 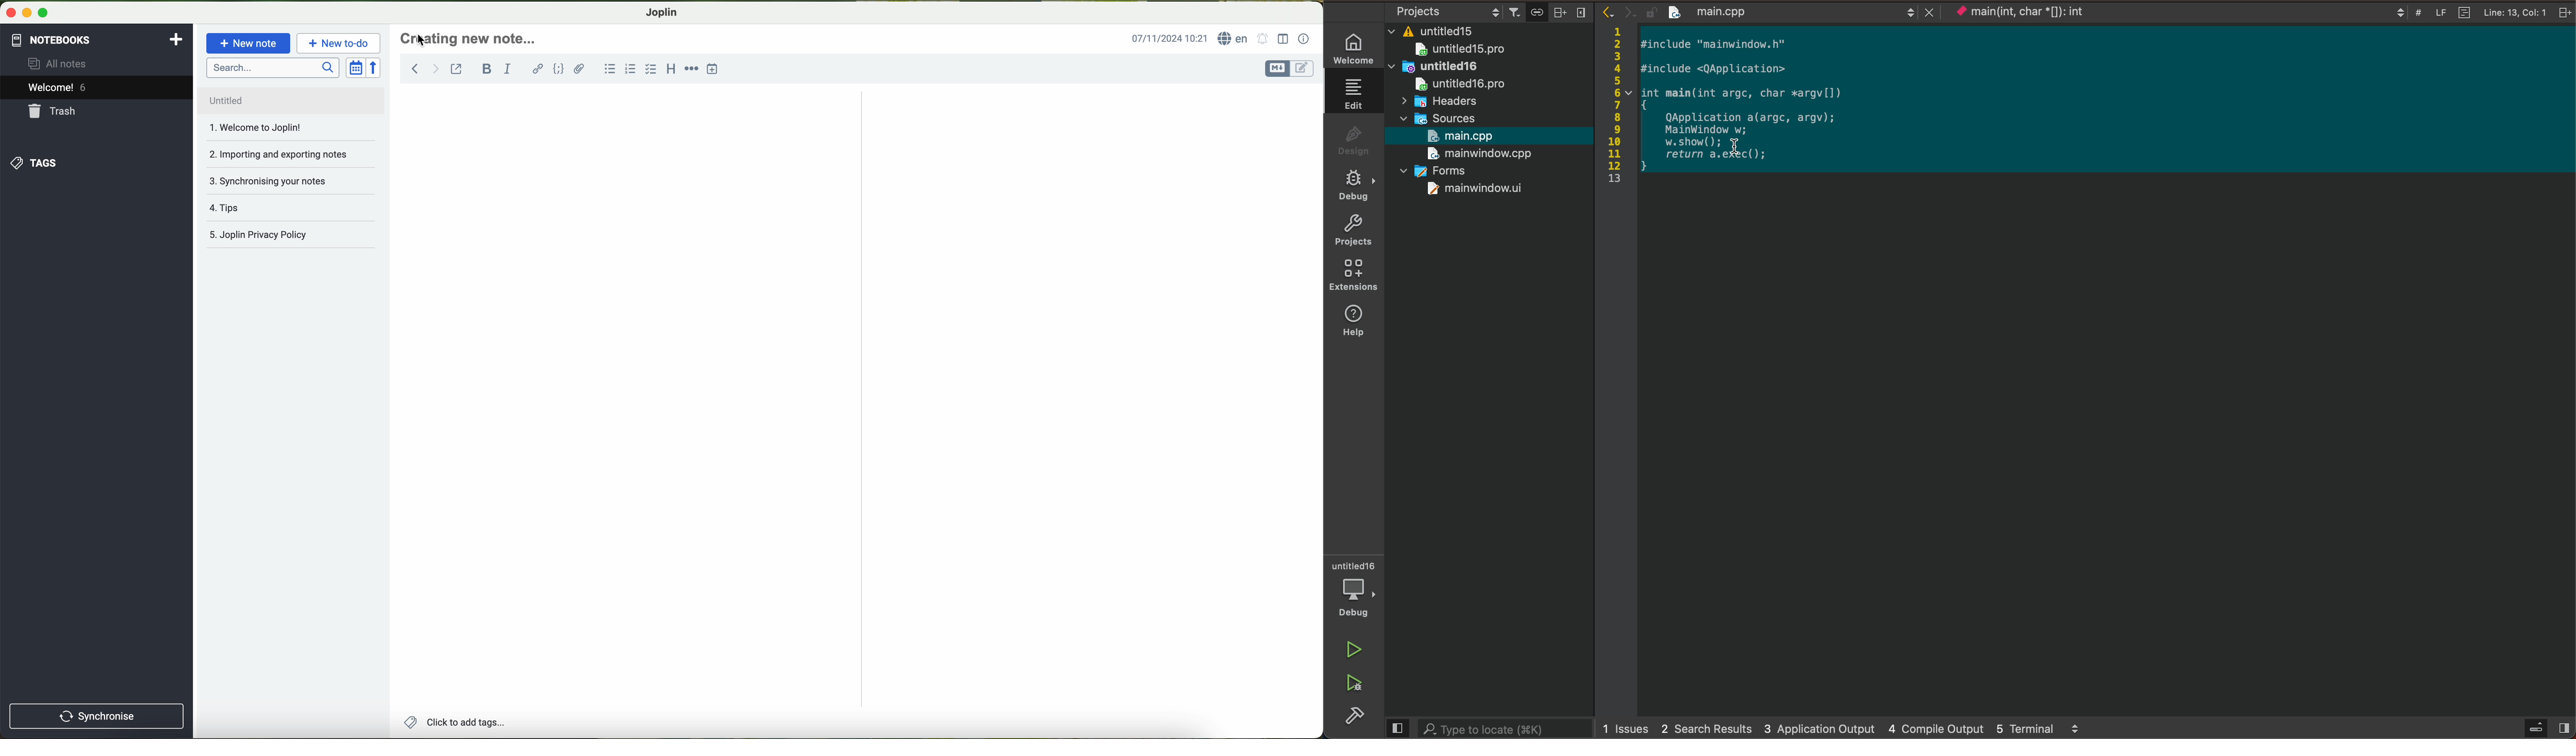 I want to click on close, so click(x=2562, y=13).